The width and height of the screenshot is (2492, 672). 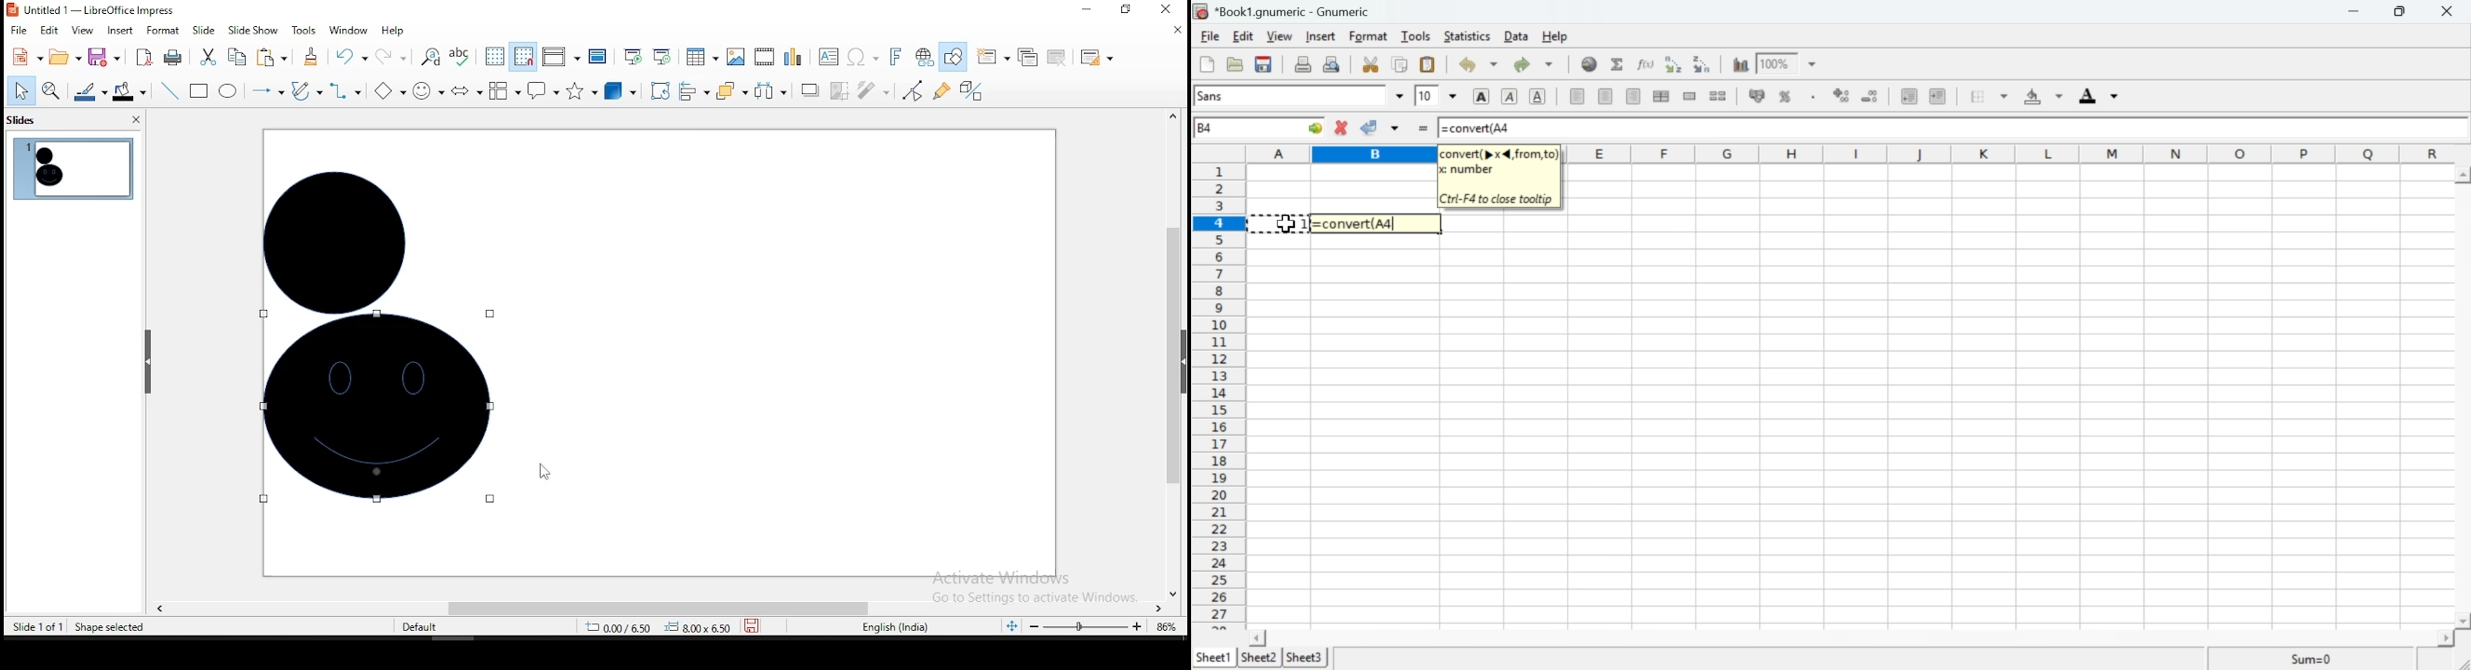 I want to click on Split merged range of cells, so click(x=1718, y=95).